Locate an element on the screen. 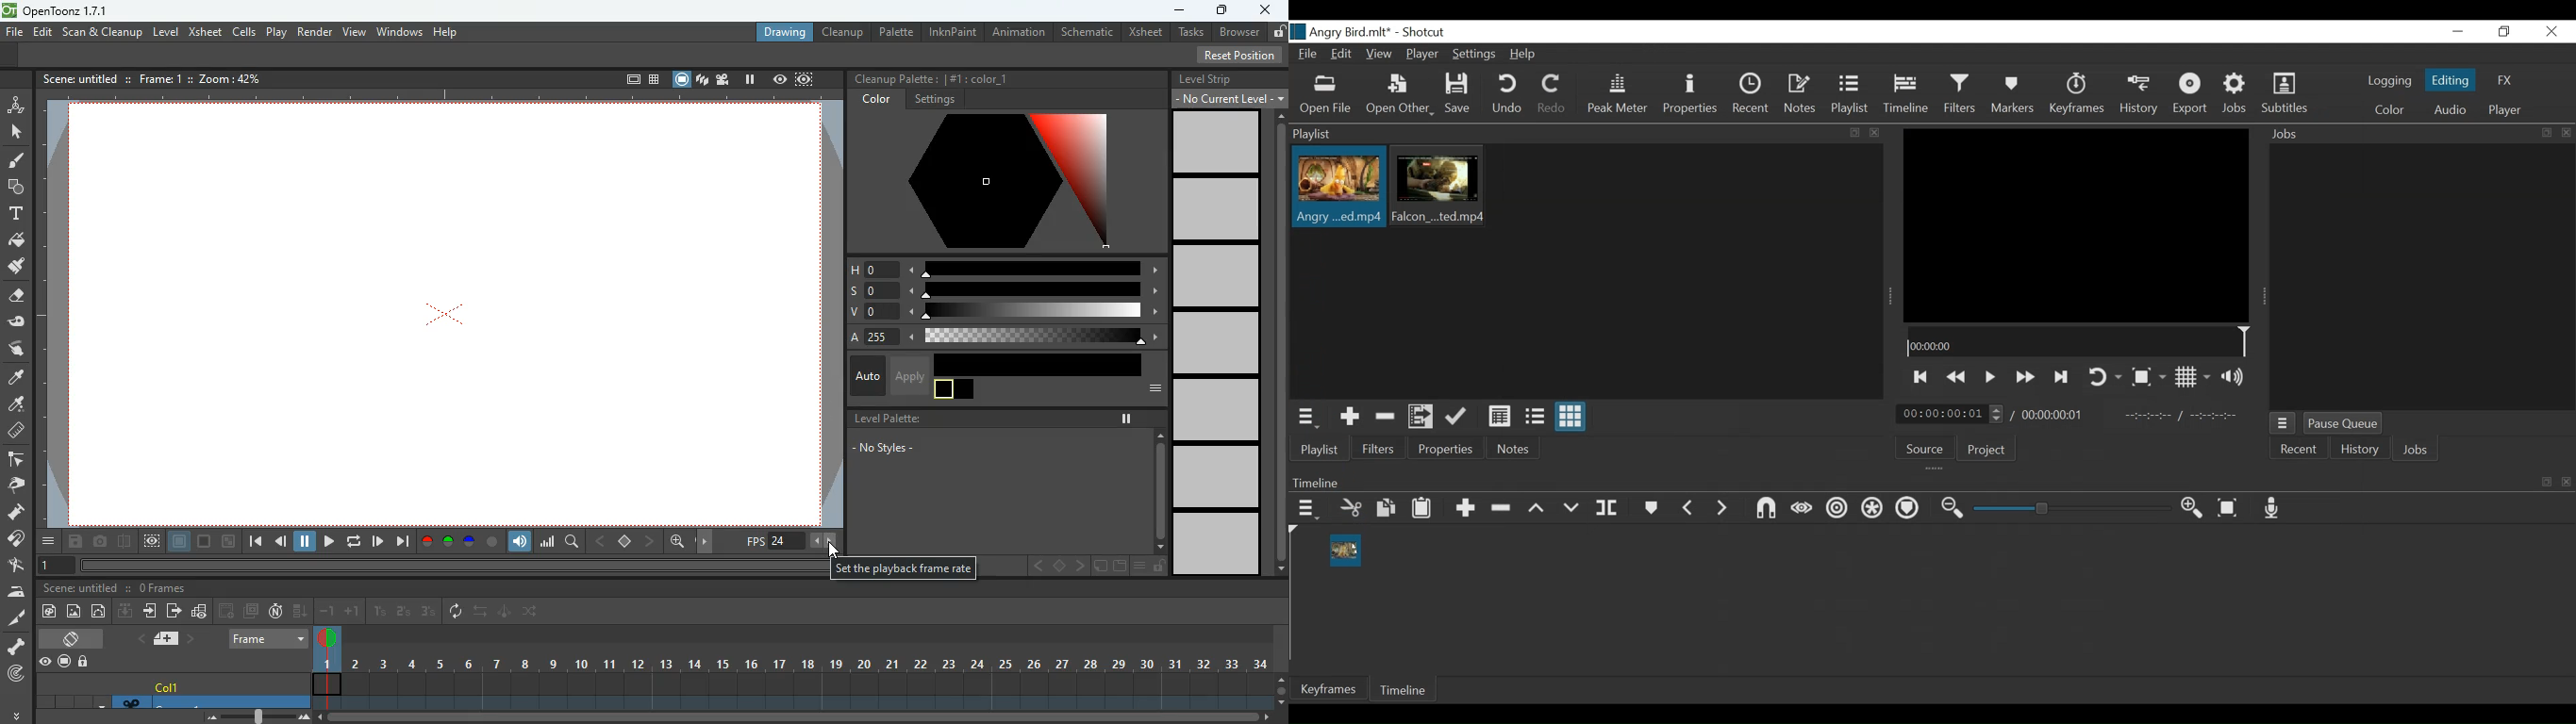 Image resolution: width=2576 pixels, height=728 pixels. Clip is located at coordinates (1438, 186).